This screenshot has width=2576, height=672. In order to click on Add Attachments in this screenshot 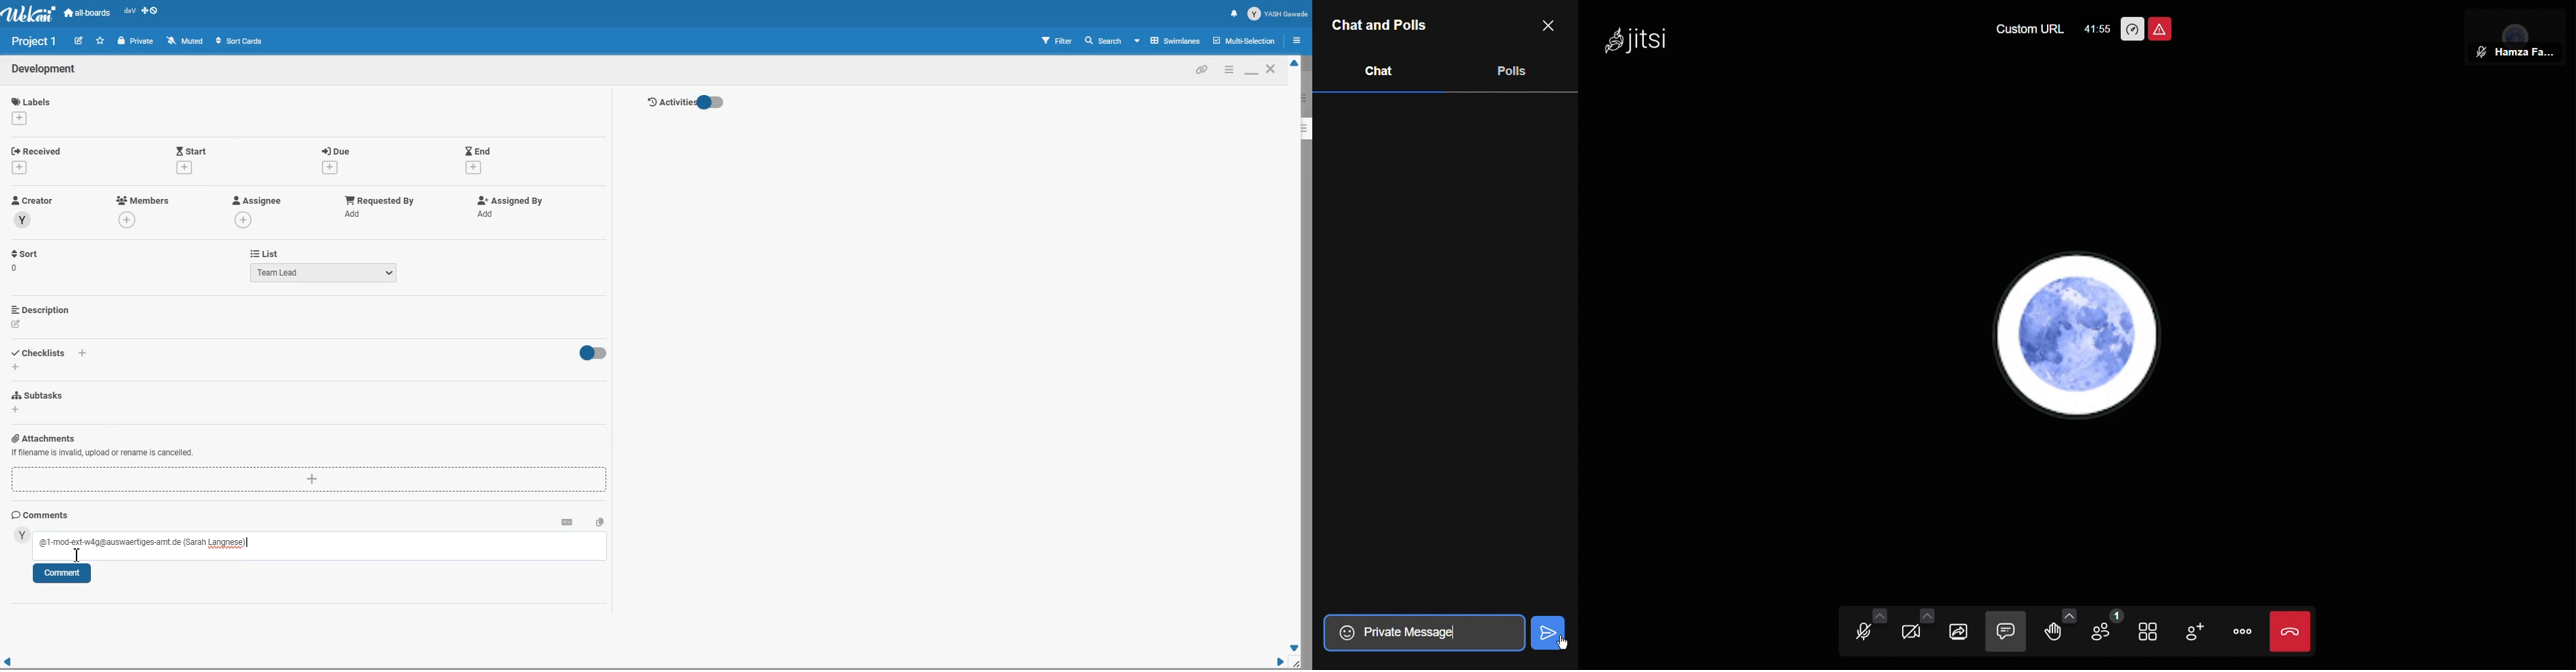, I will do `click(43, 438)`.